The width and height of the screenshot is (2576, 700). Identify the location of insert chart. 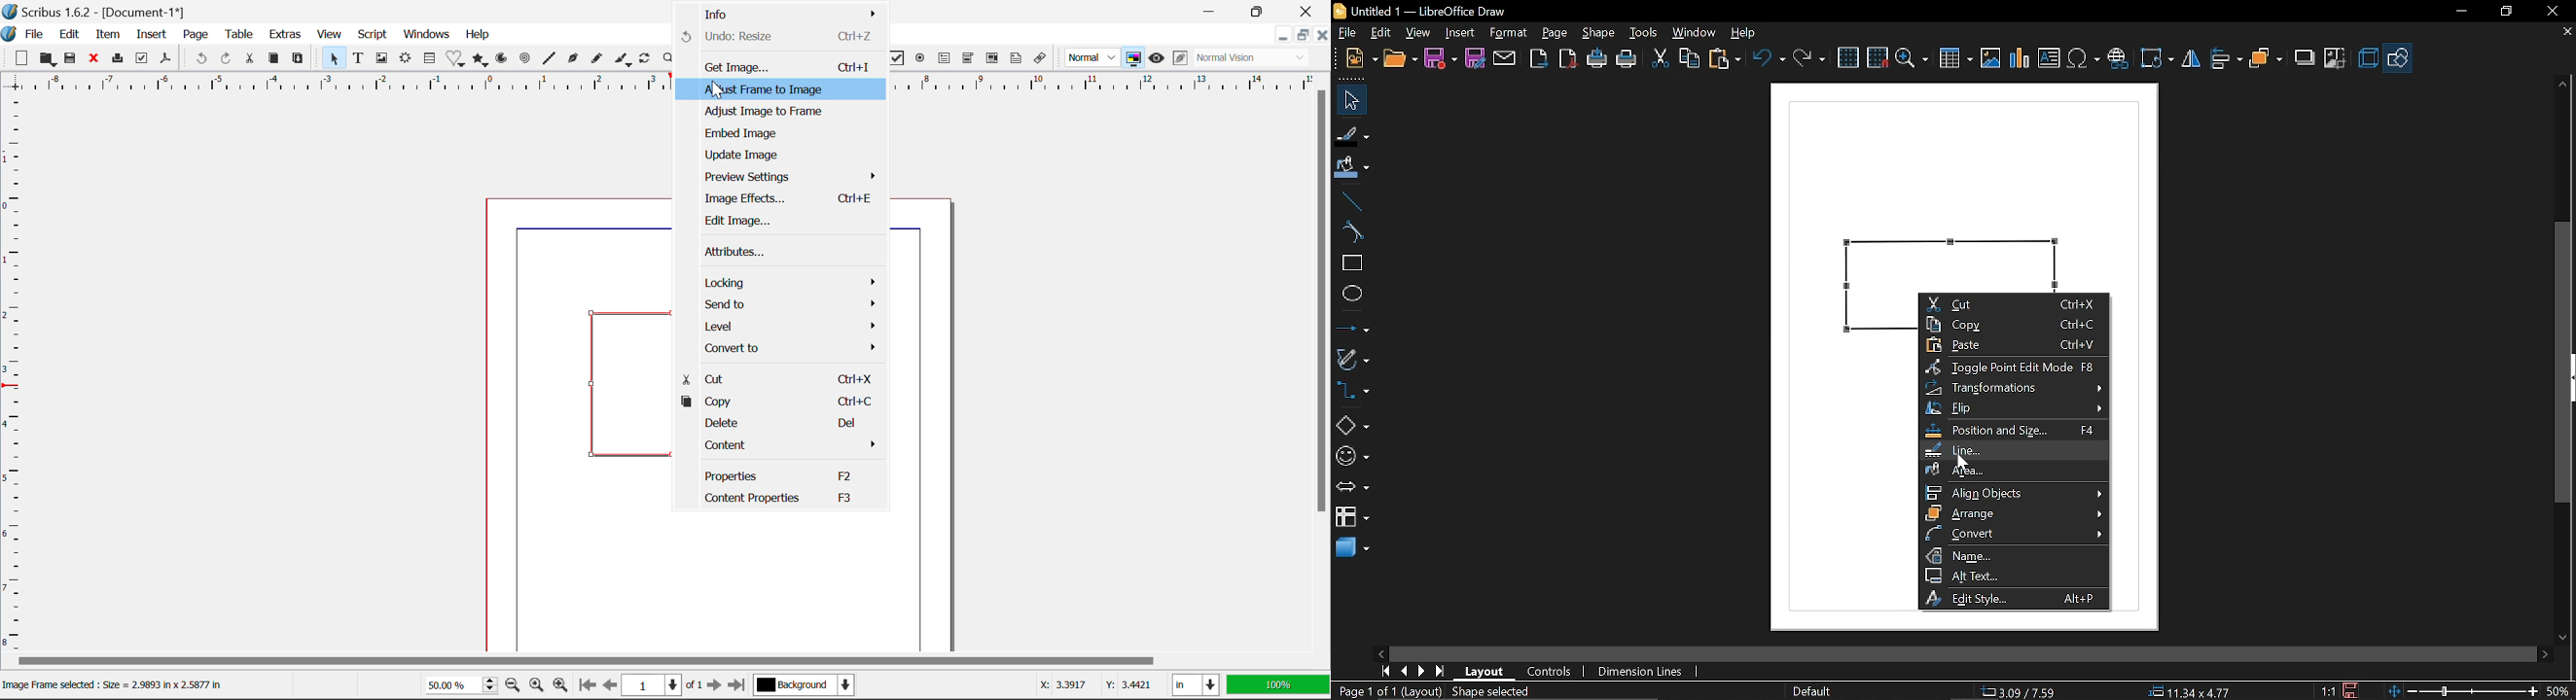
(2018, 58).